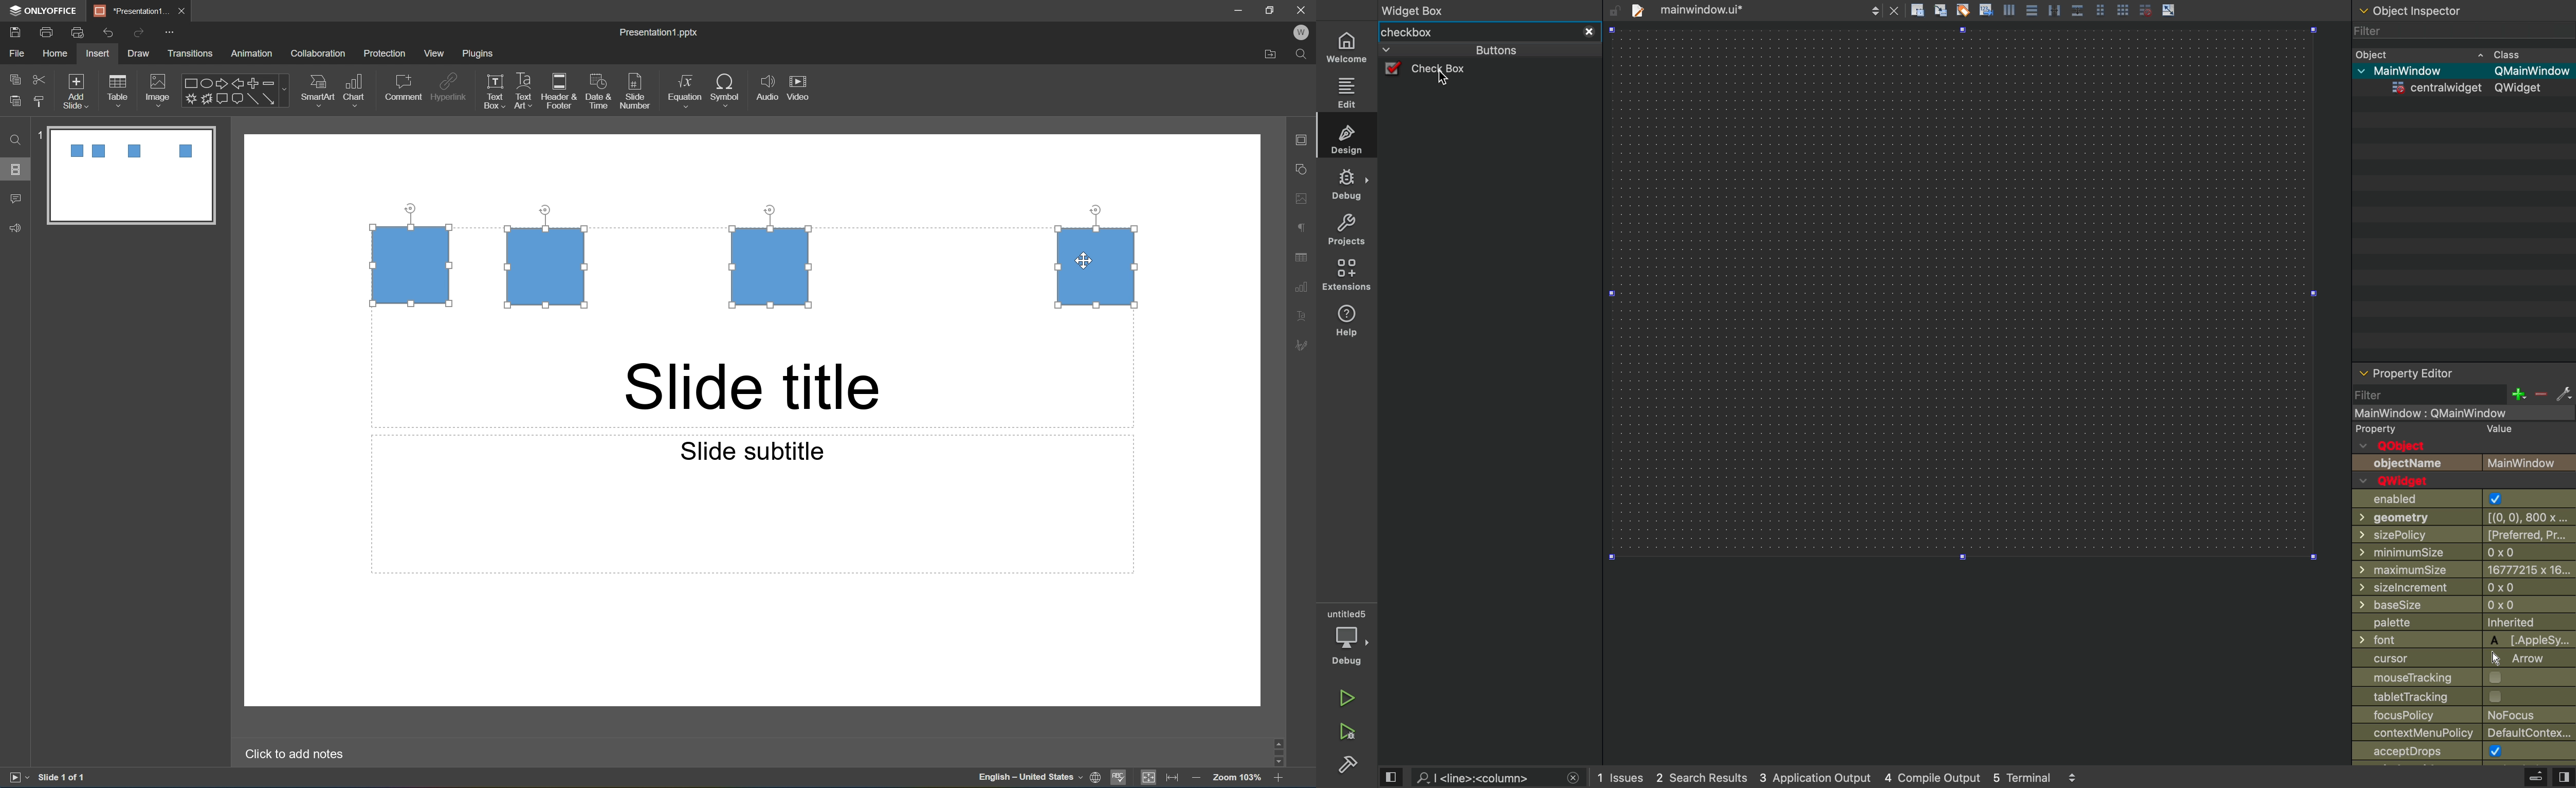  I want to click on align to grid, so click(1940, 10).